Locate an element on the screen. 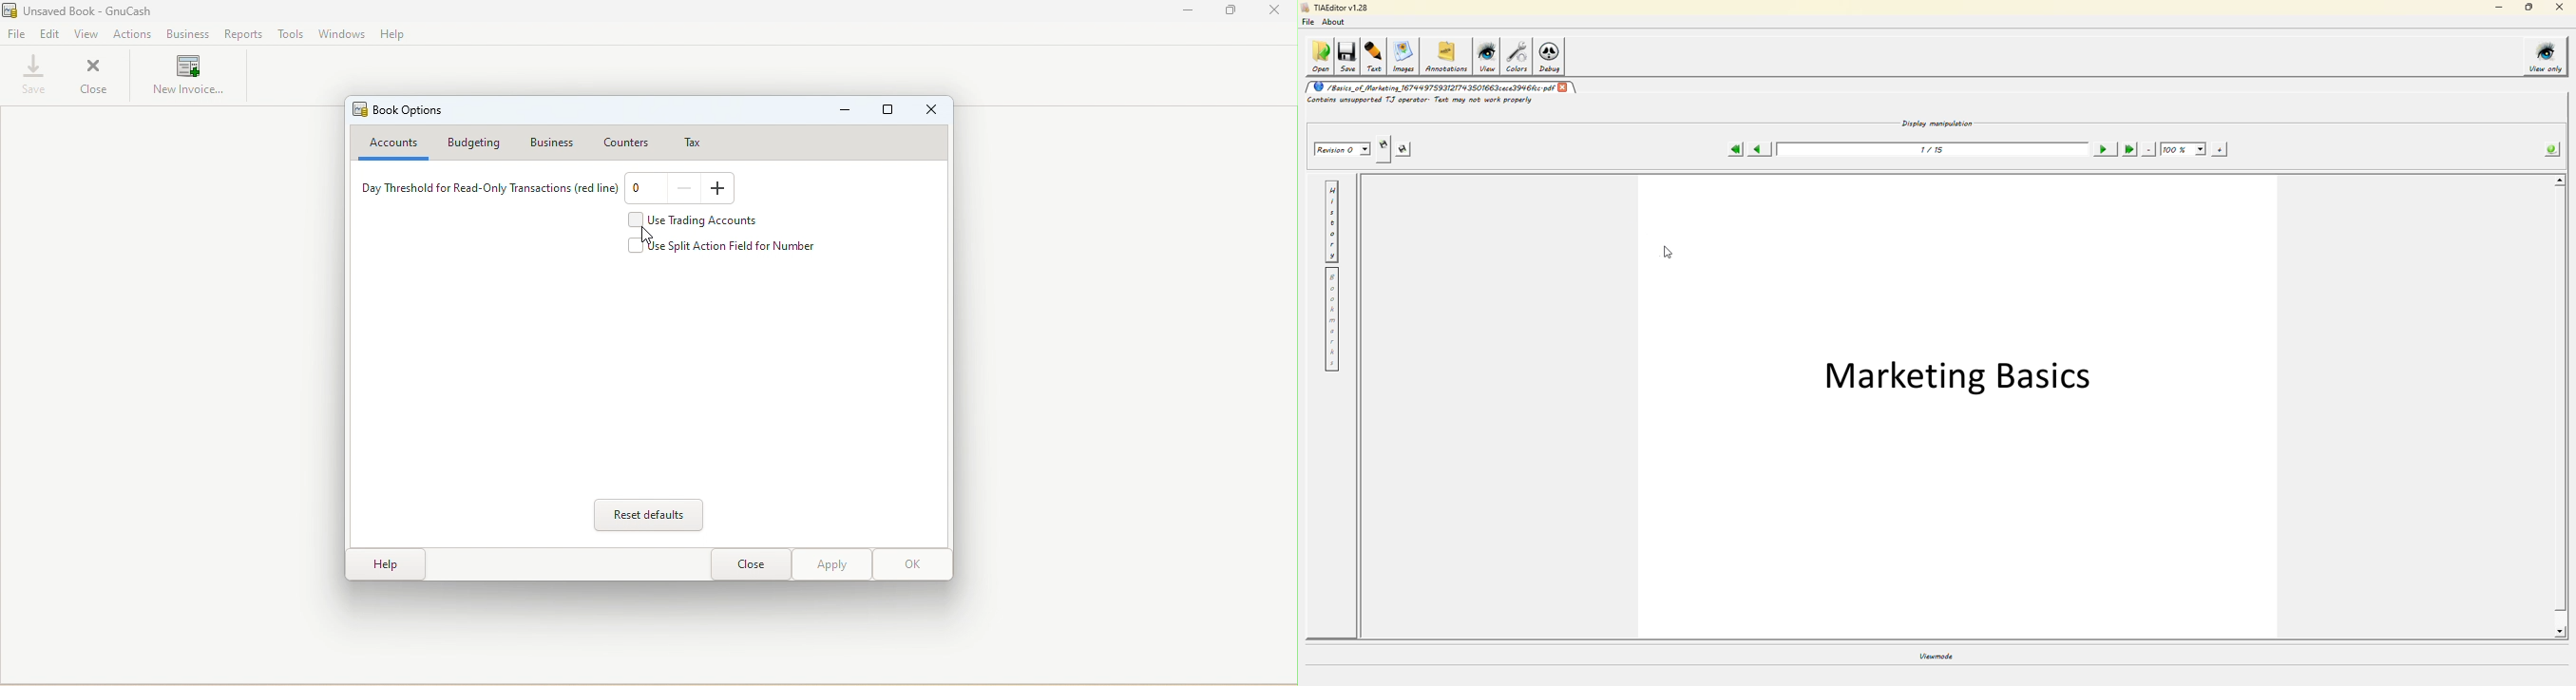 The image size is (2576, 700). Tools is located at coordinates (289, 34).